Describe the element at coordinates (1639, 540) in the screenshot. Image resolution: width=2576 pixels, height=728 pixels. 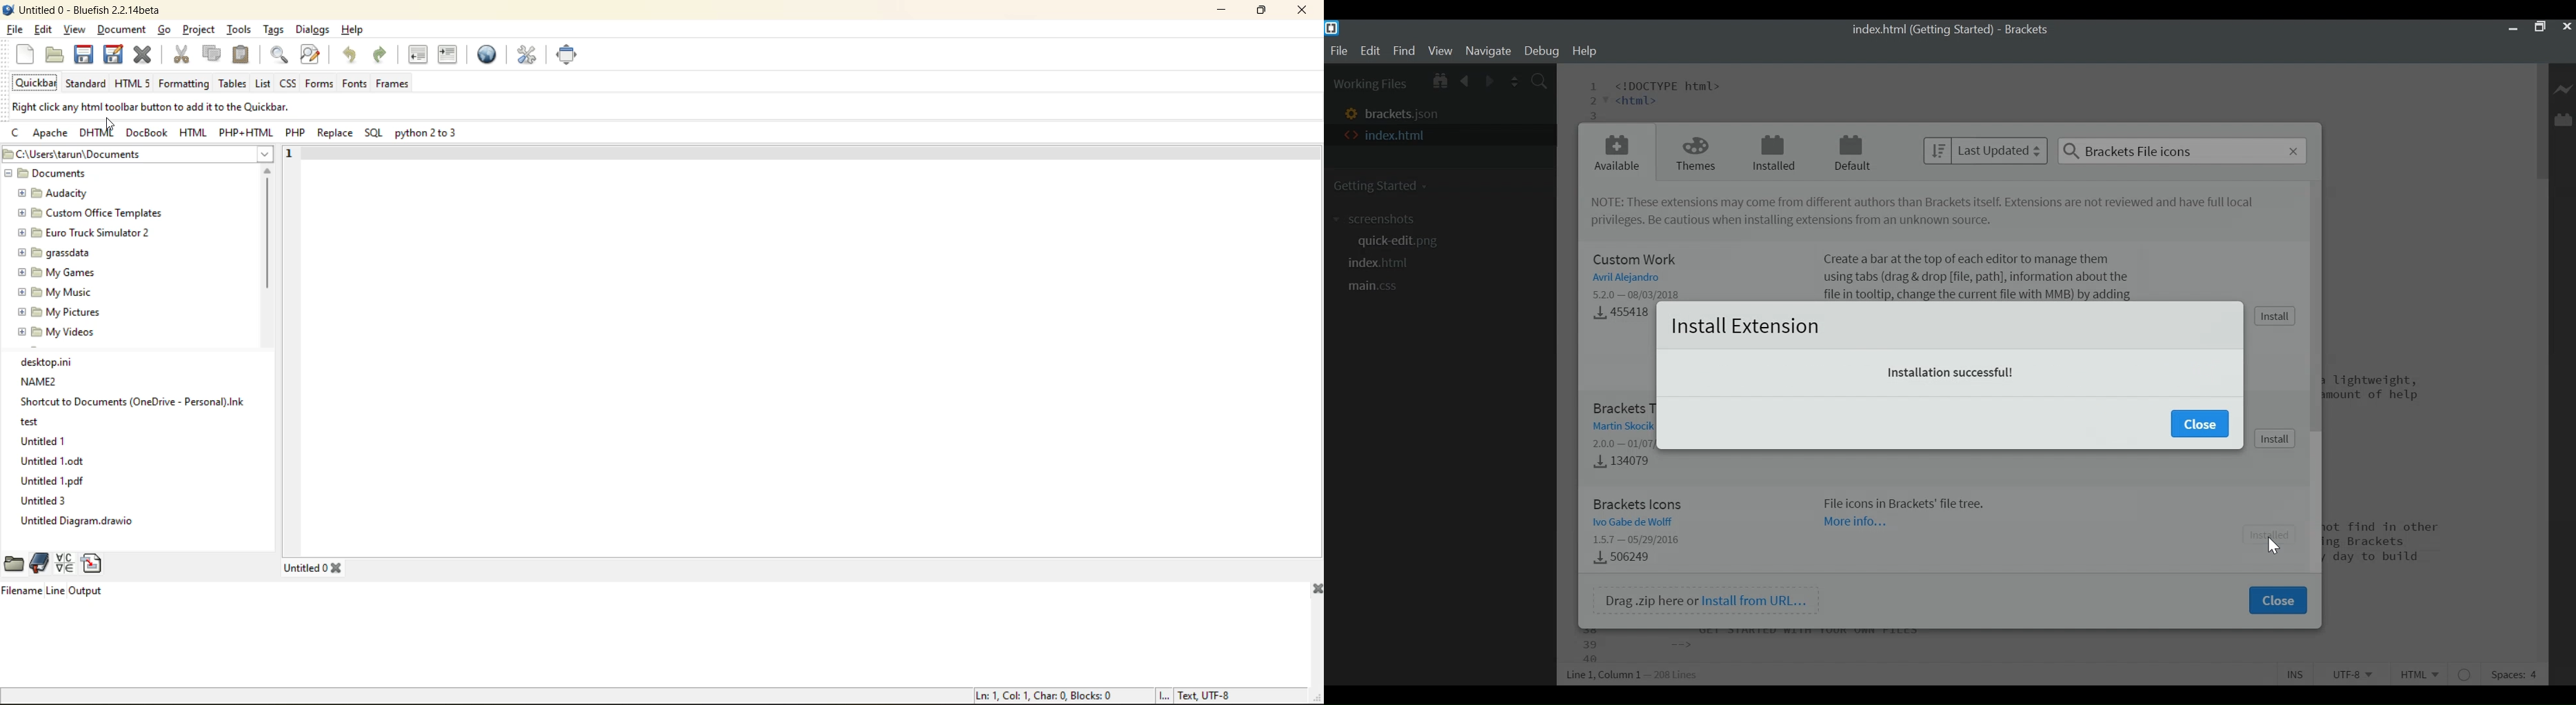
I see `Version - Release Date` at that location.